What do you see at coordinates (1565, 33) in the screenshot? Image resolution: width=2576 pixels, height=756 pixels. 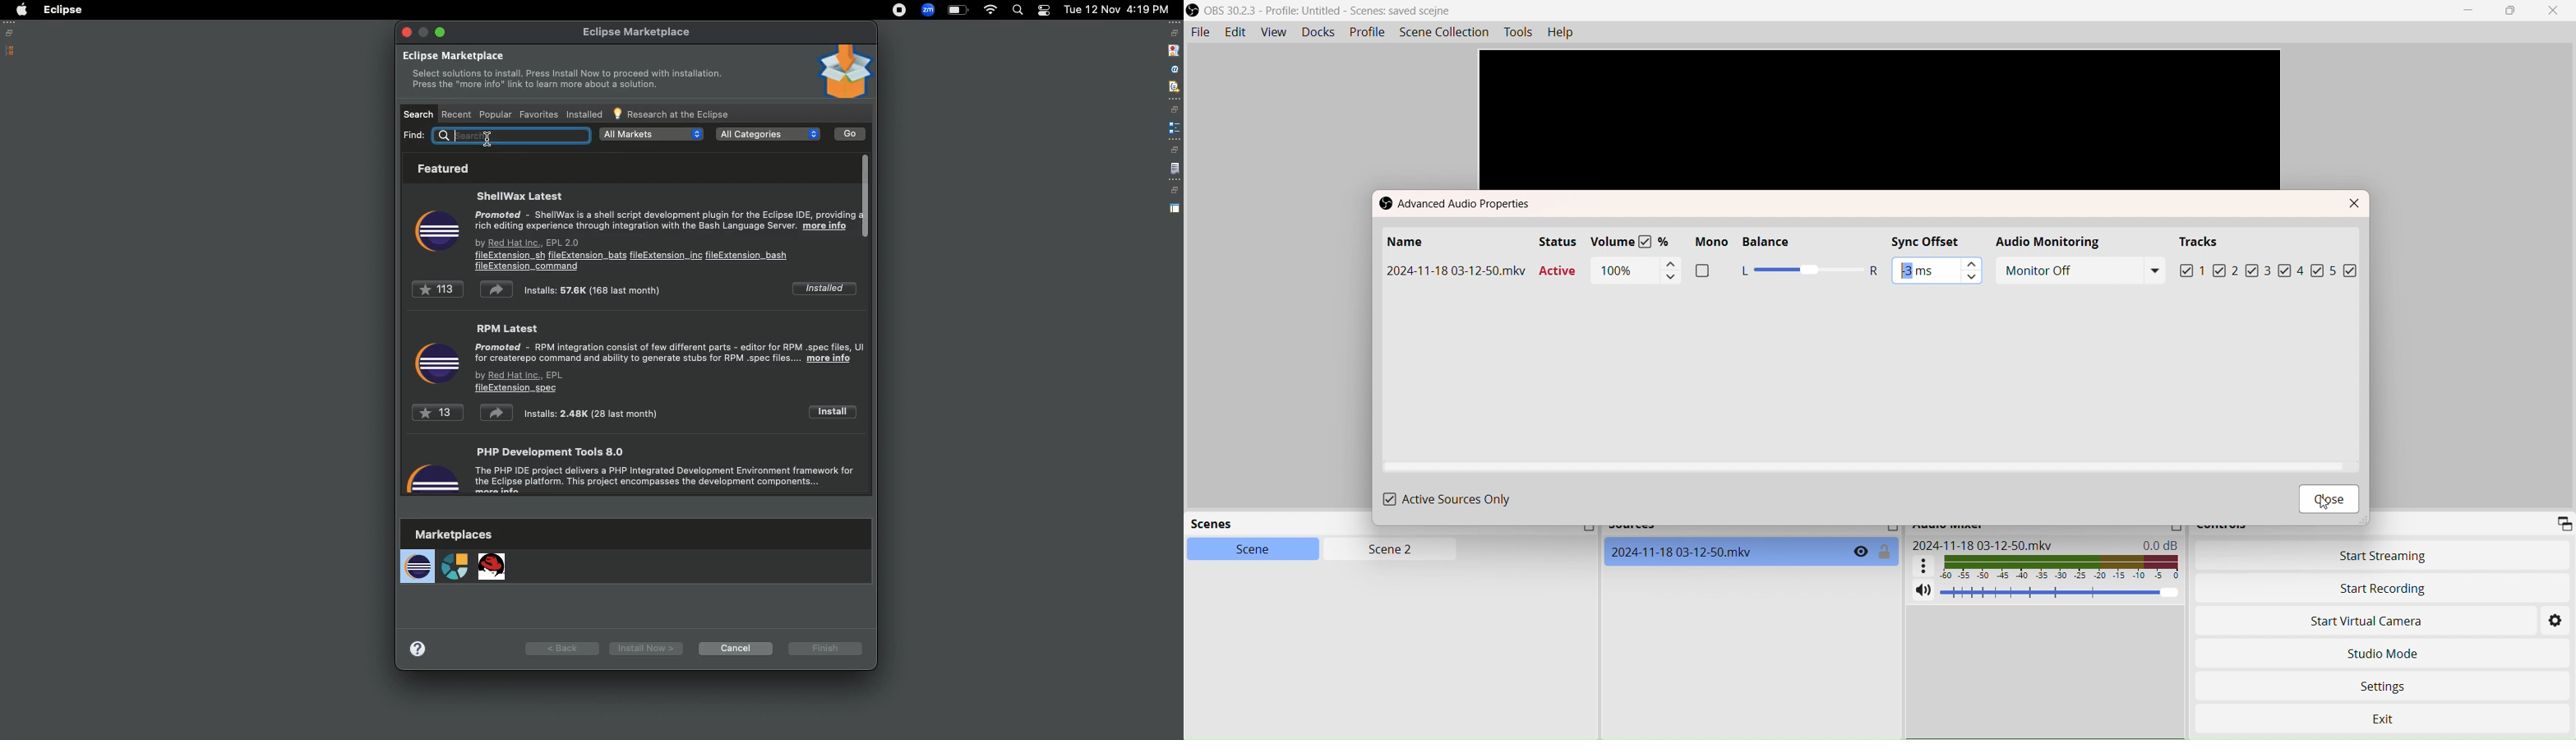 I see `Help` at bounding box center [1565, 33].